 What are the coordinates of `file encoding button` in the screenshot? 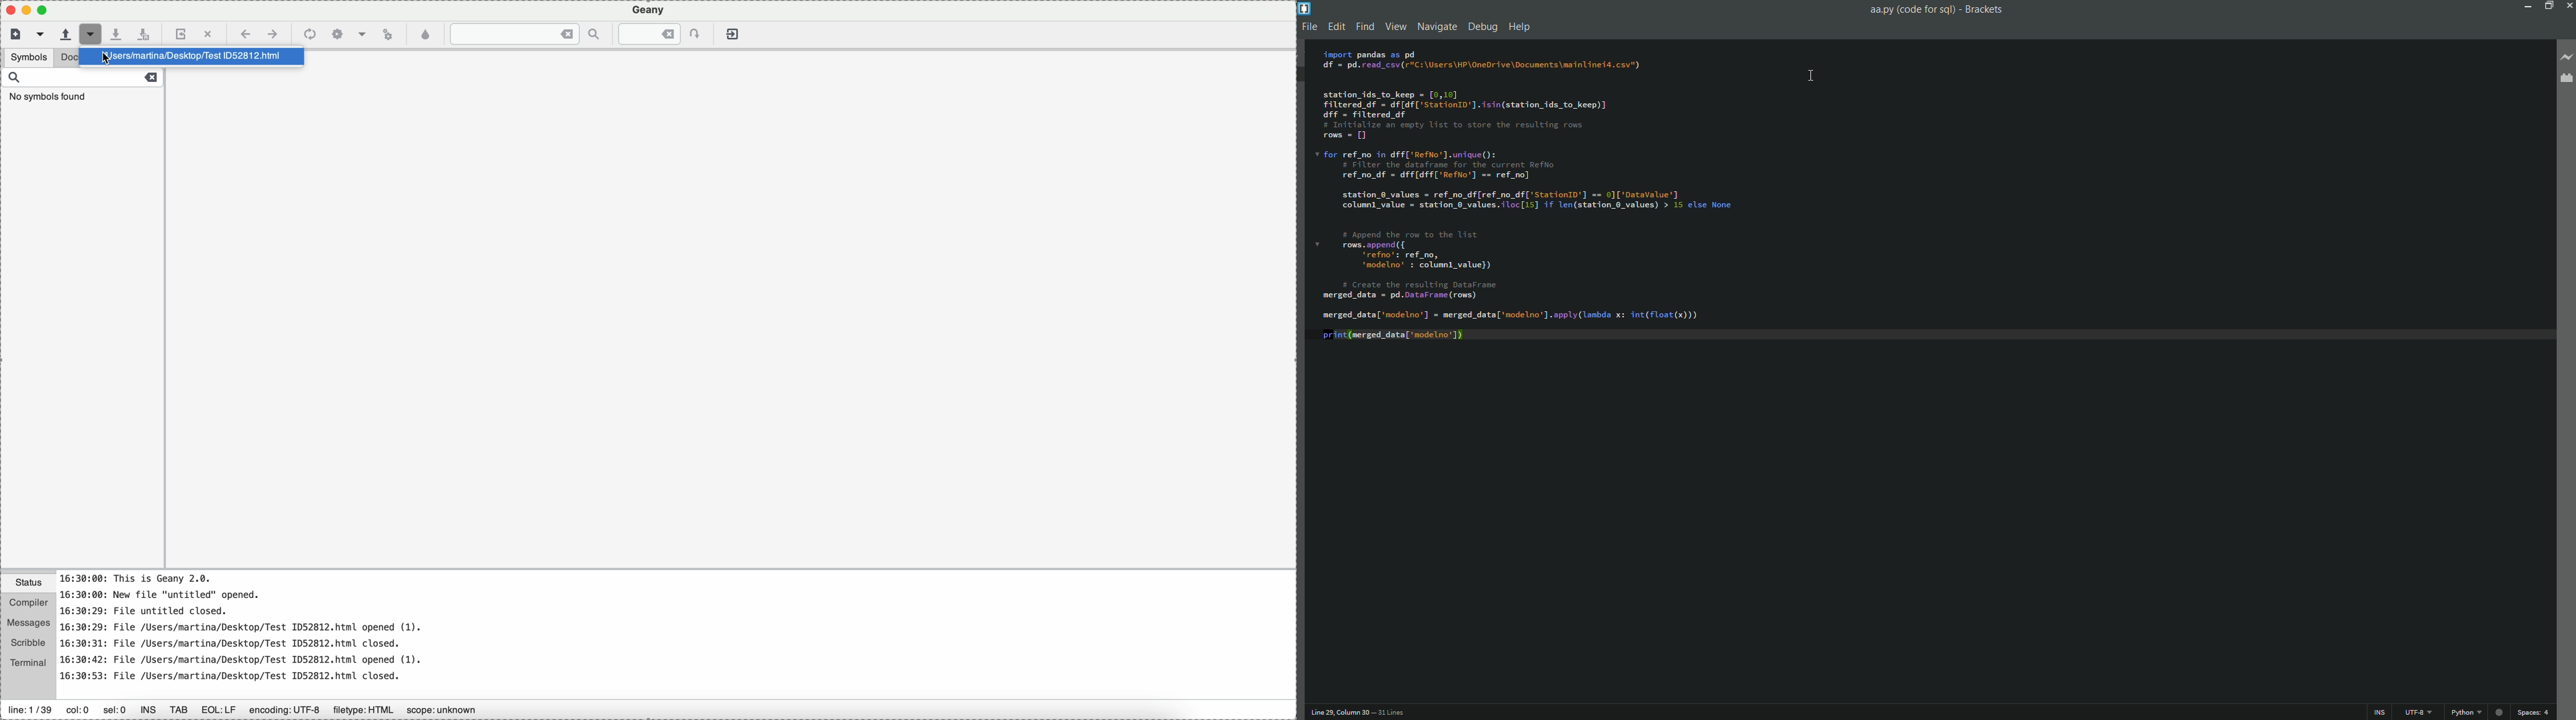 It's located at (2418, 712).